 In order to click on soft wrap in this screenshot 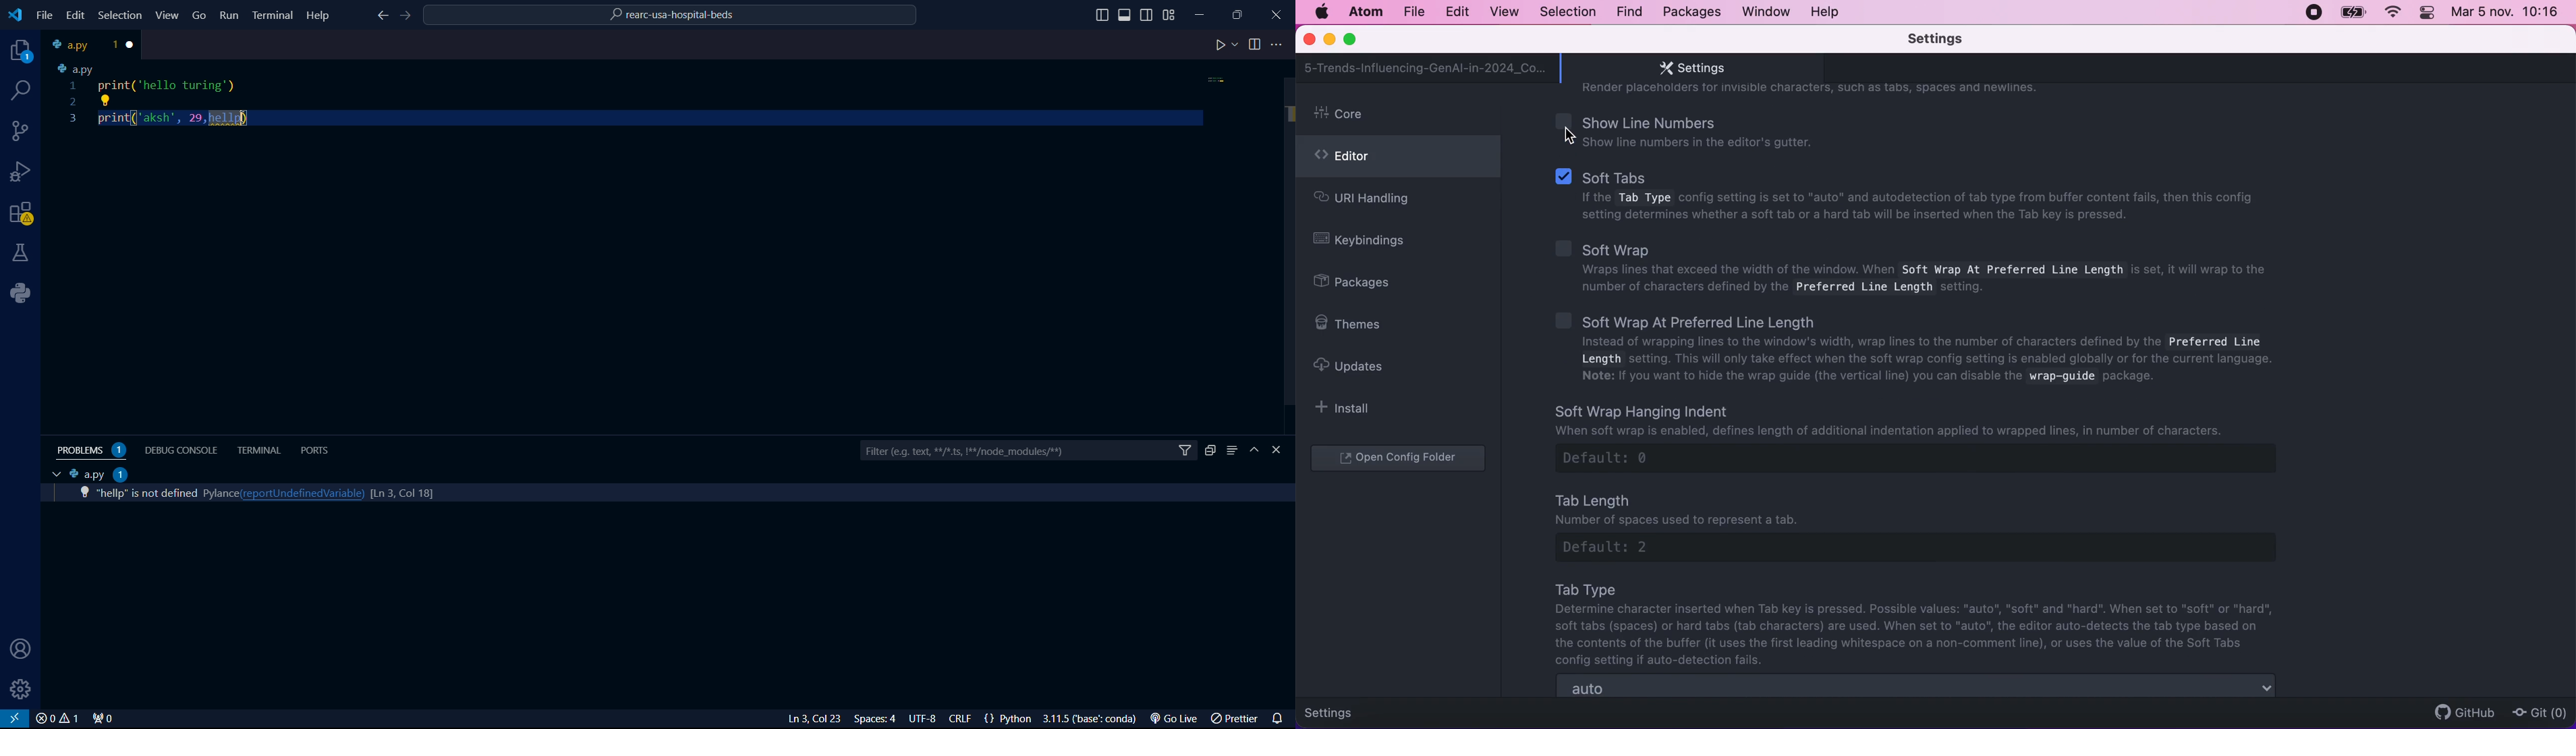, I will do `click(1912, 266)`.